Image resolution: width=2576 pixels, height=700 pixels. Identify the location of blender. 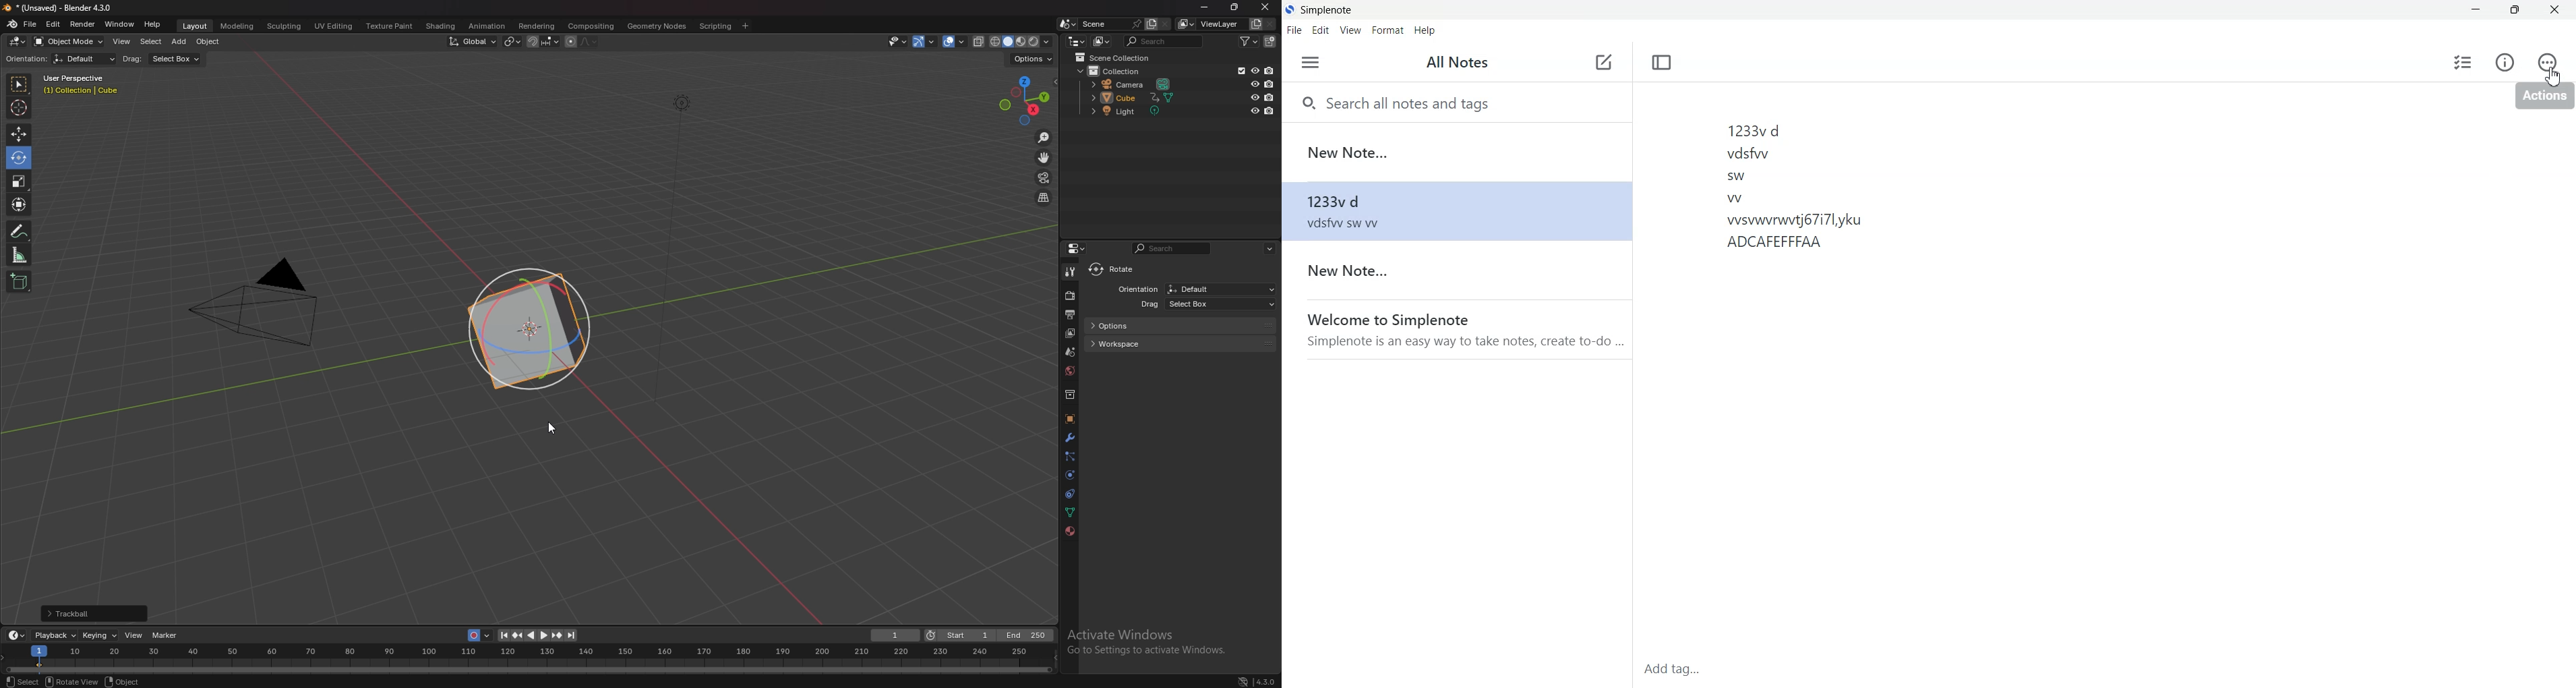
(12, 24).